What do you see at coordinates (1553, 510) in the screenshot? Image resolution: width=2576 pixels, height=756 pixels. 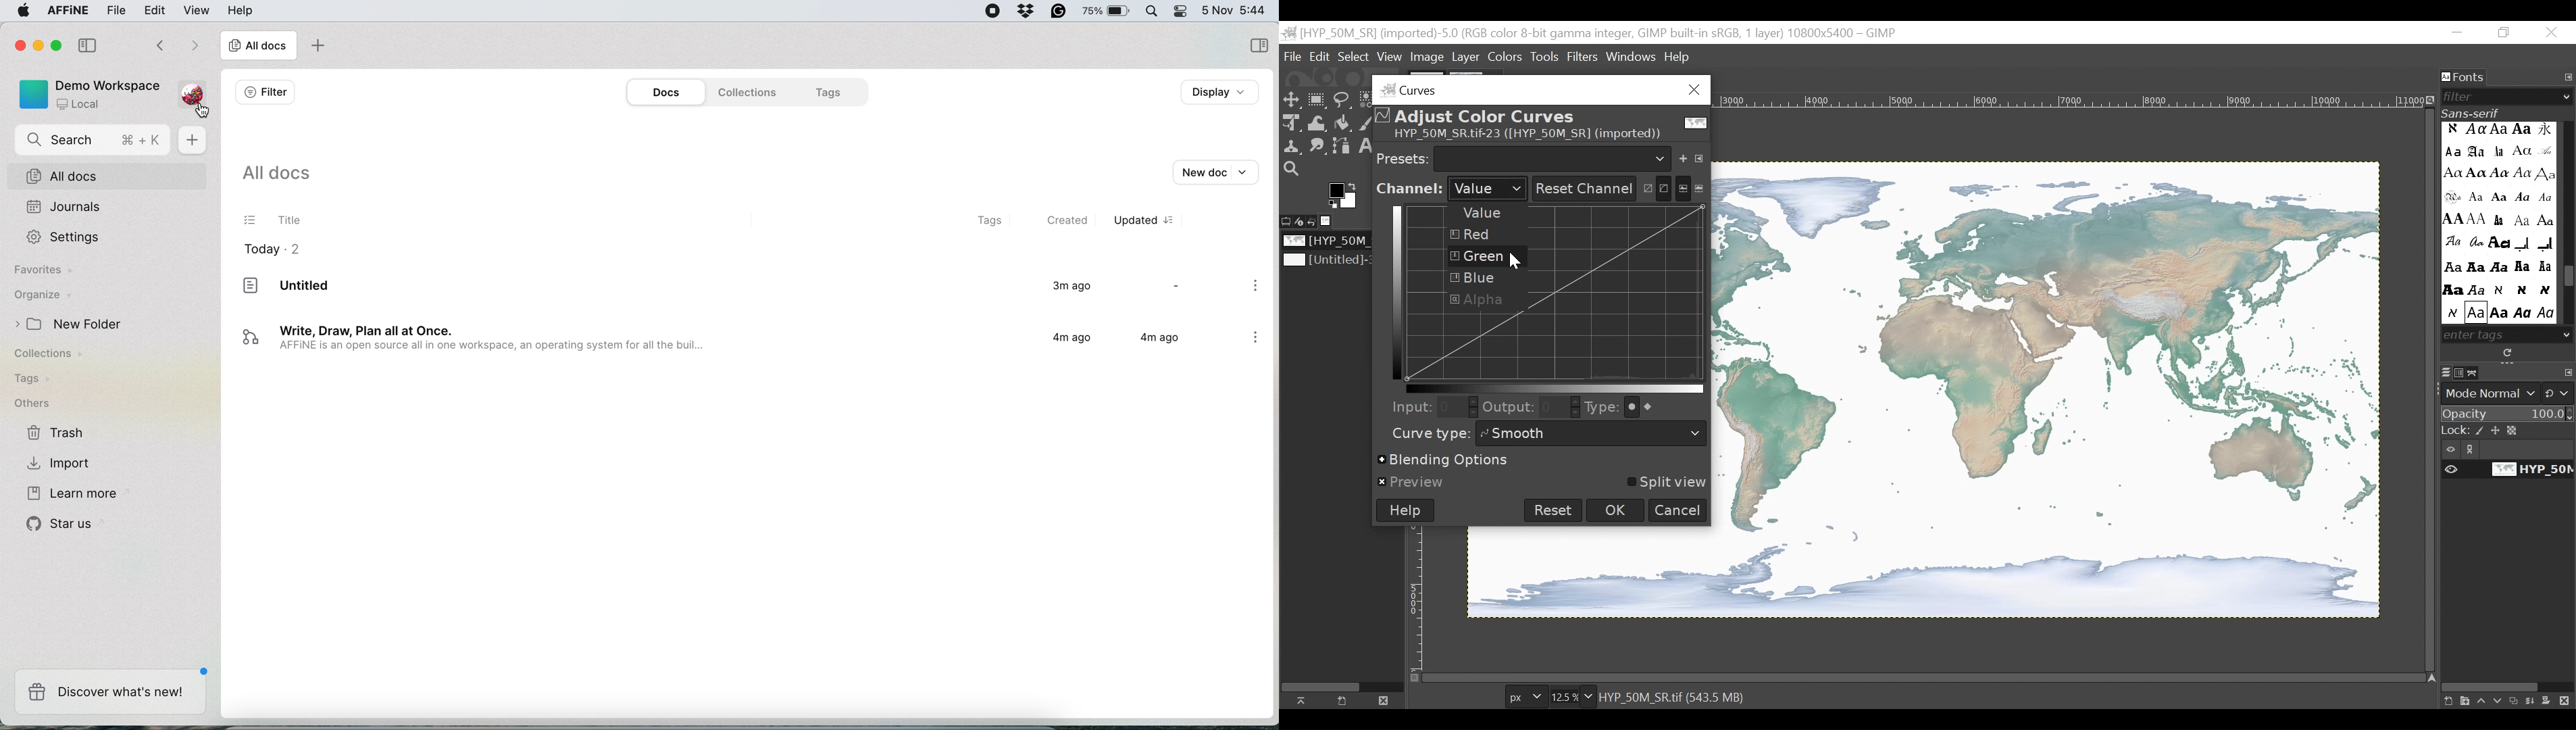 I see `Reset` at bounding box center [1553, 510].